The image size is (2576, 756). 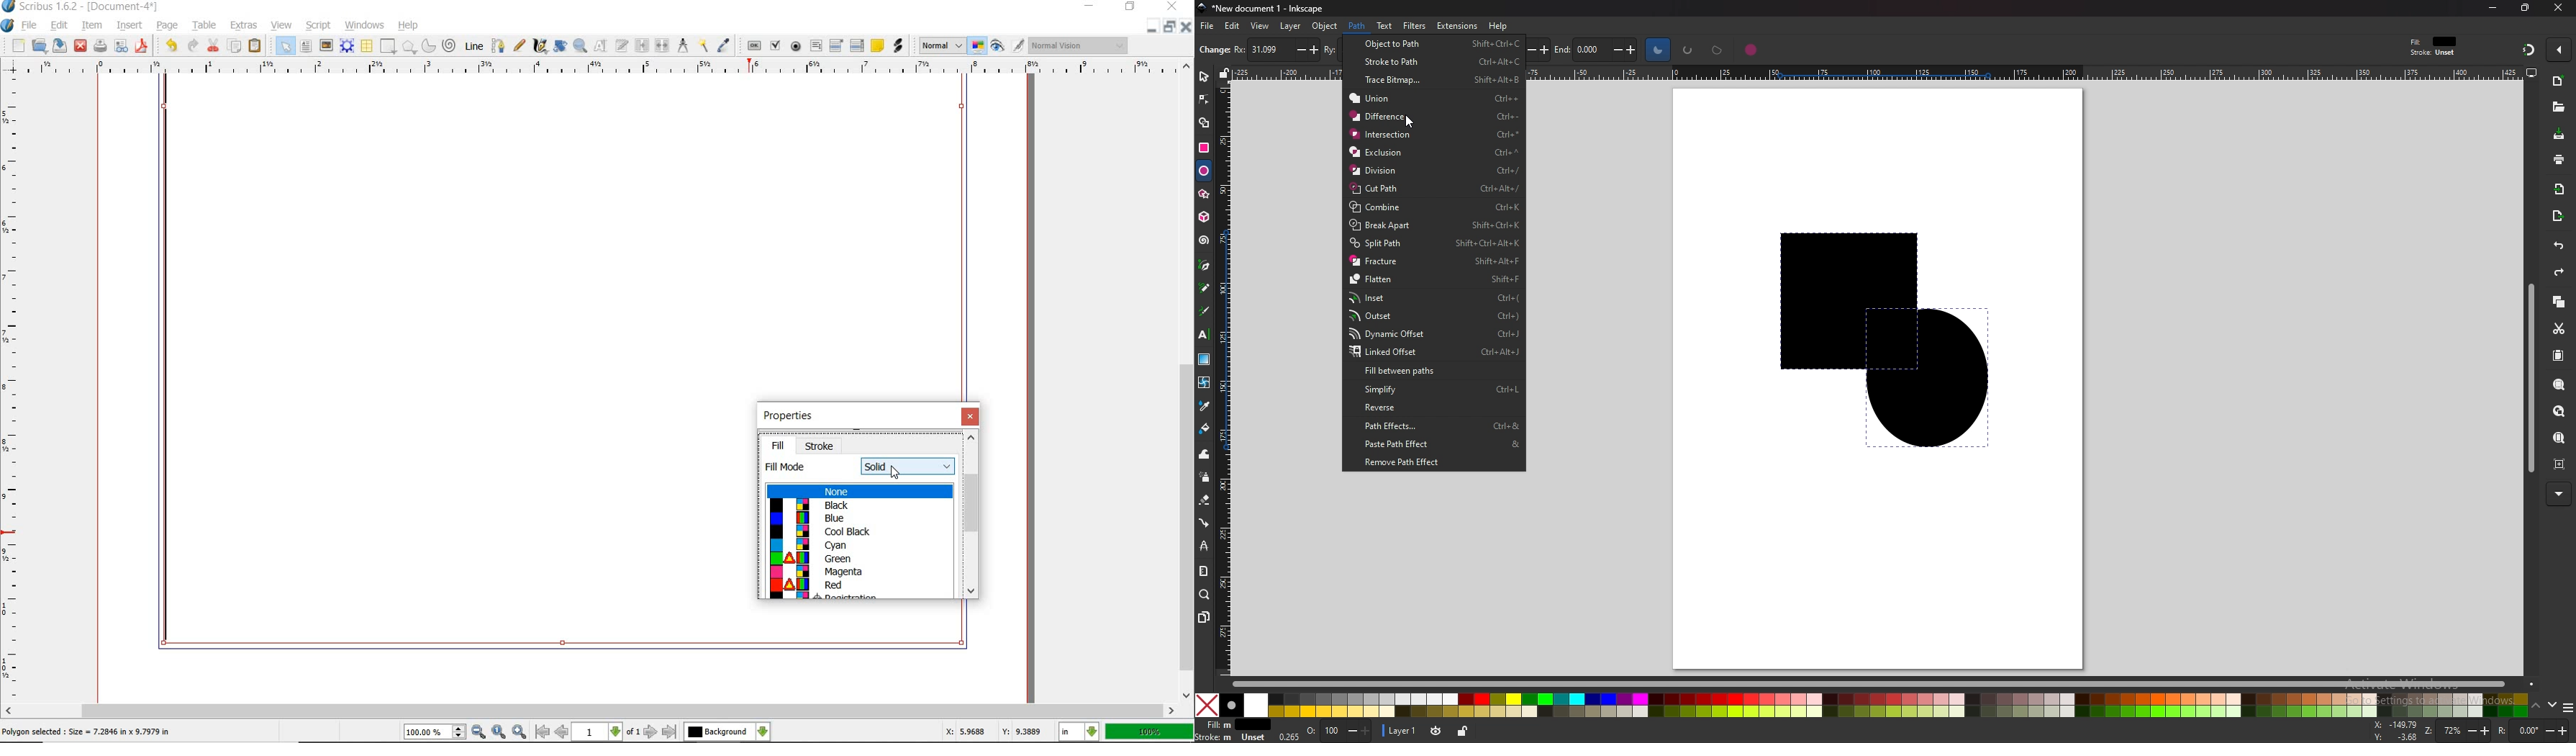 What do you see at coordinates (1432, 44) in the screenshot?
I see `object to path` at bounding box center [1432, 44].